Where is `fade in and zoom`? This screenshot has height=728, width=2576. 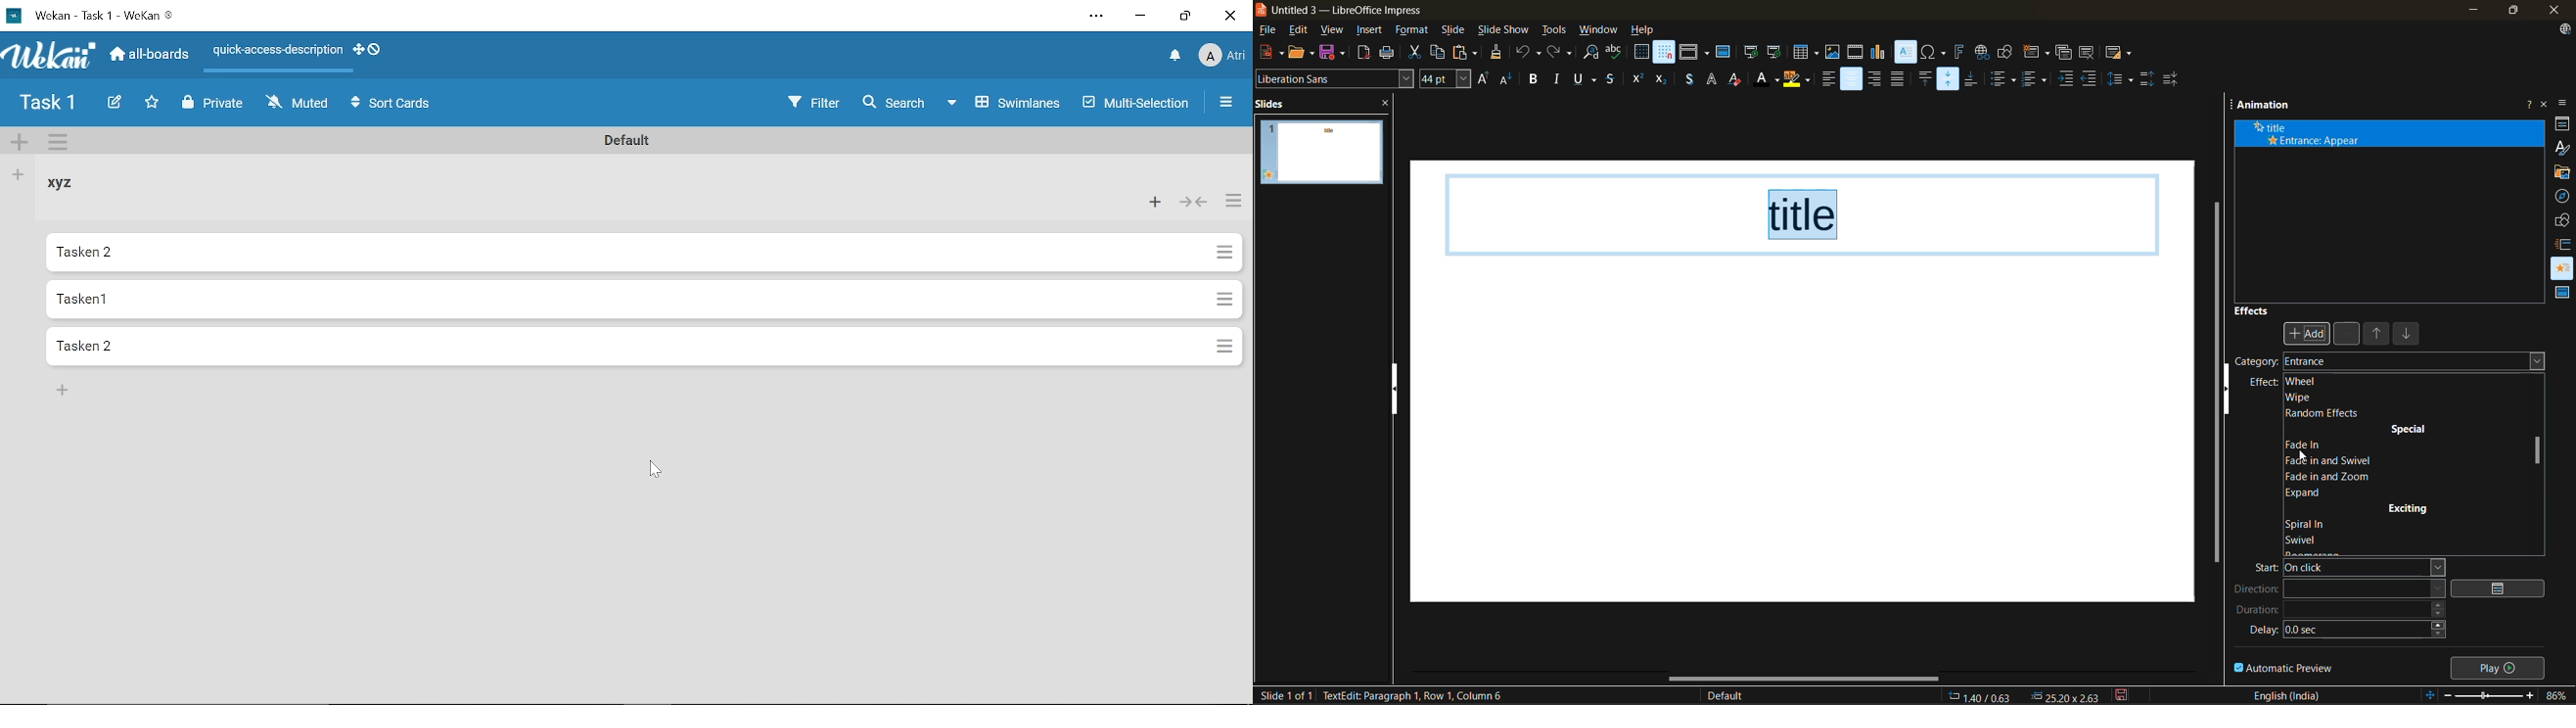 fade in and zoom is located at coordinates (2333, 475).